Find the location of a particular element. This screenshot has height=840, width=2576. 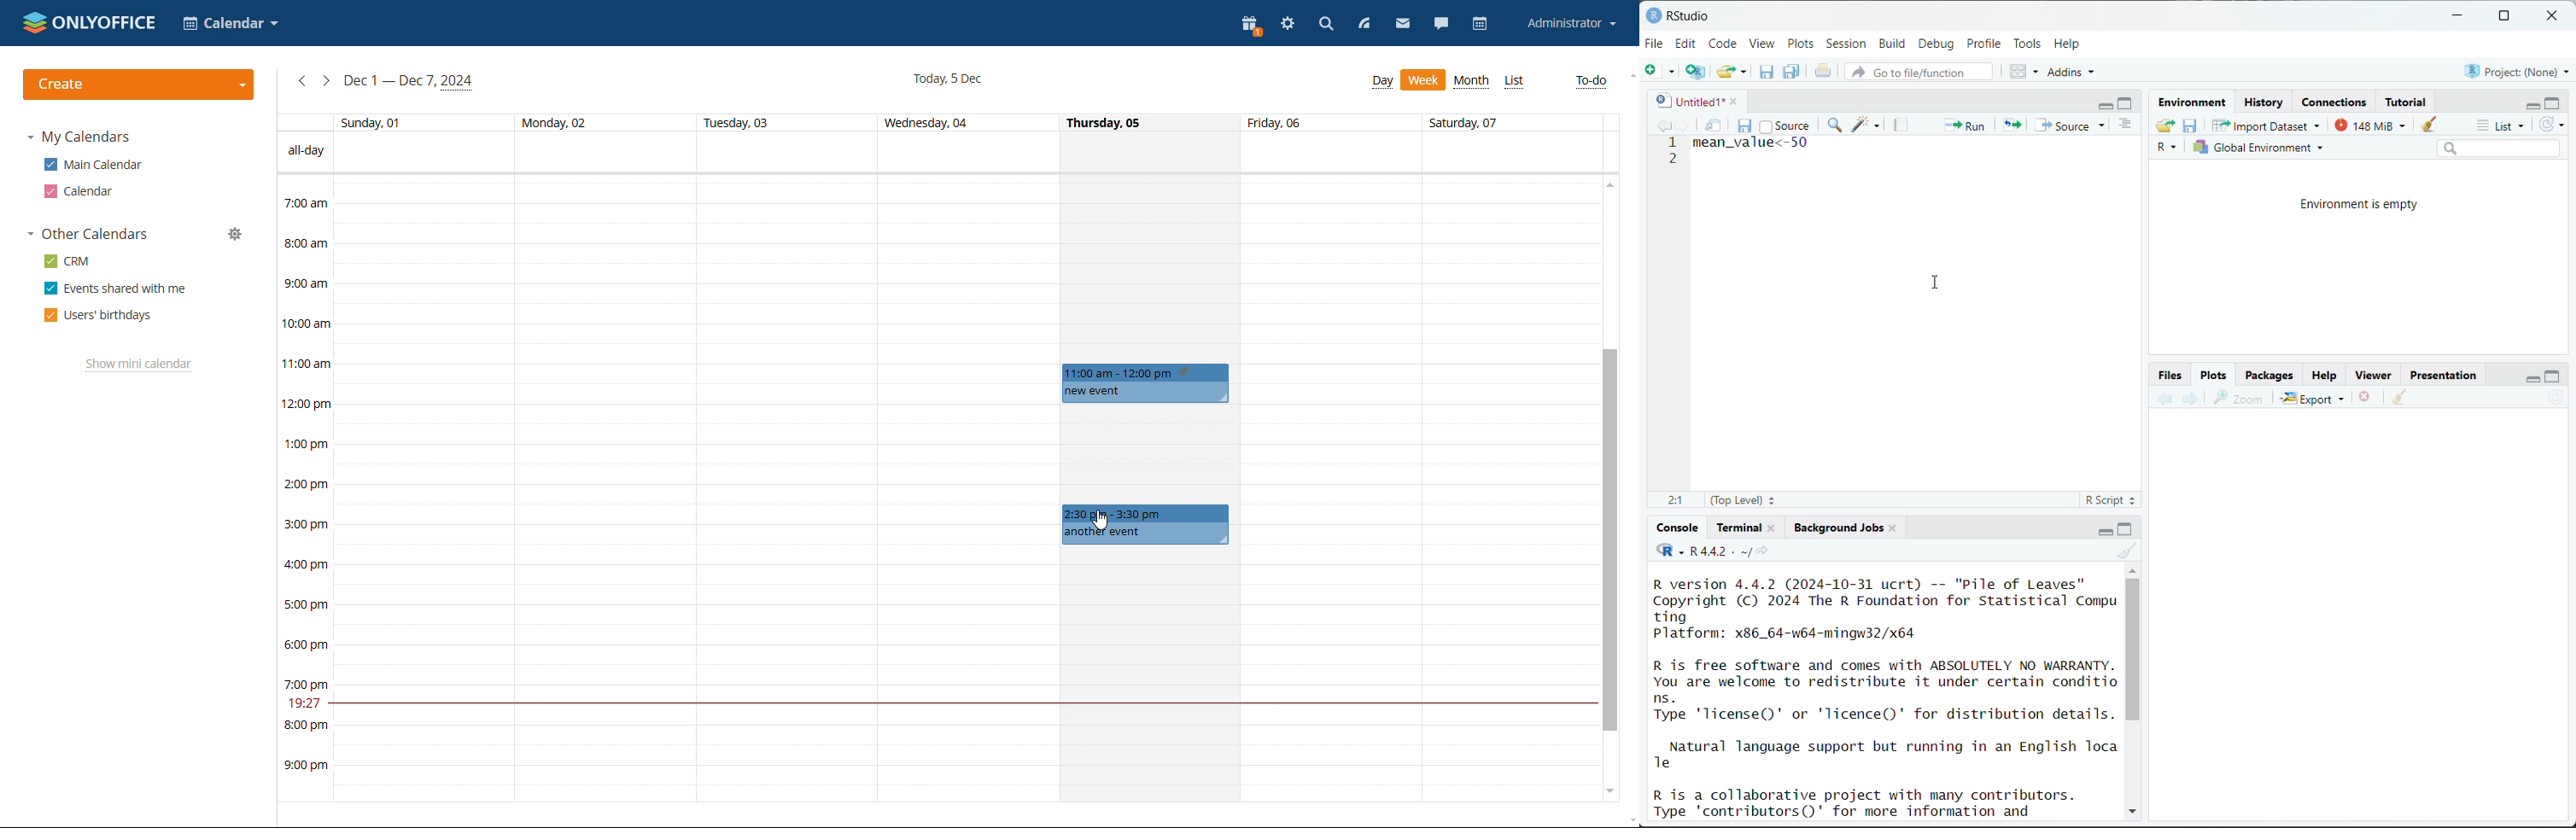

 148 MiB is located at coordinates (2368, 124).